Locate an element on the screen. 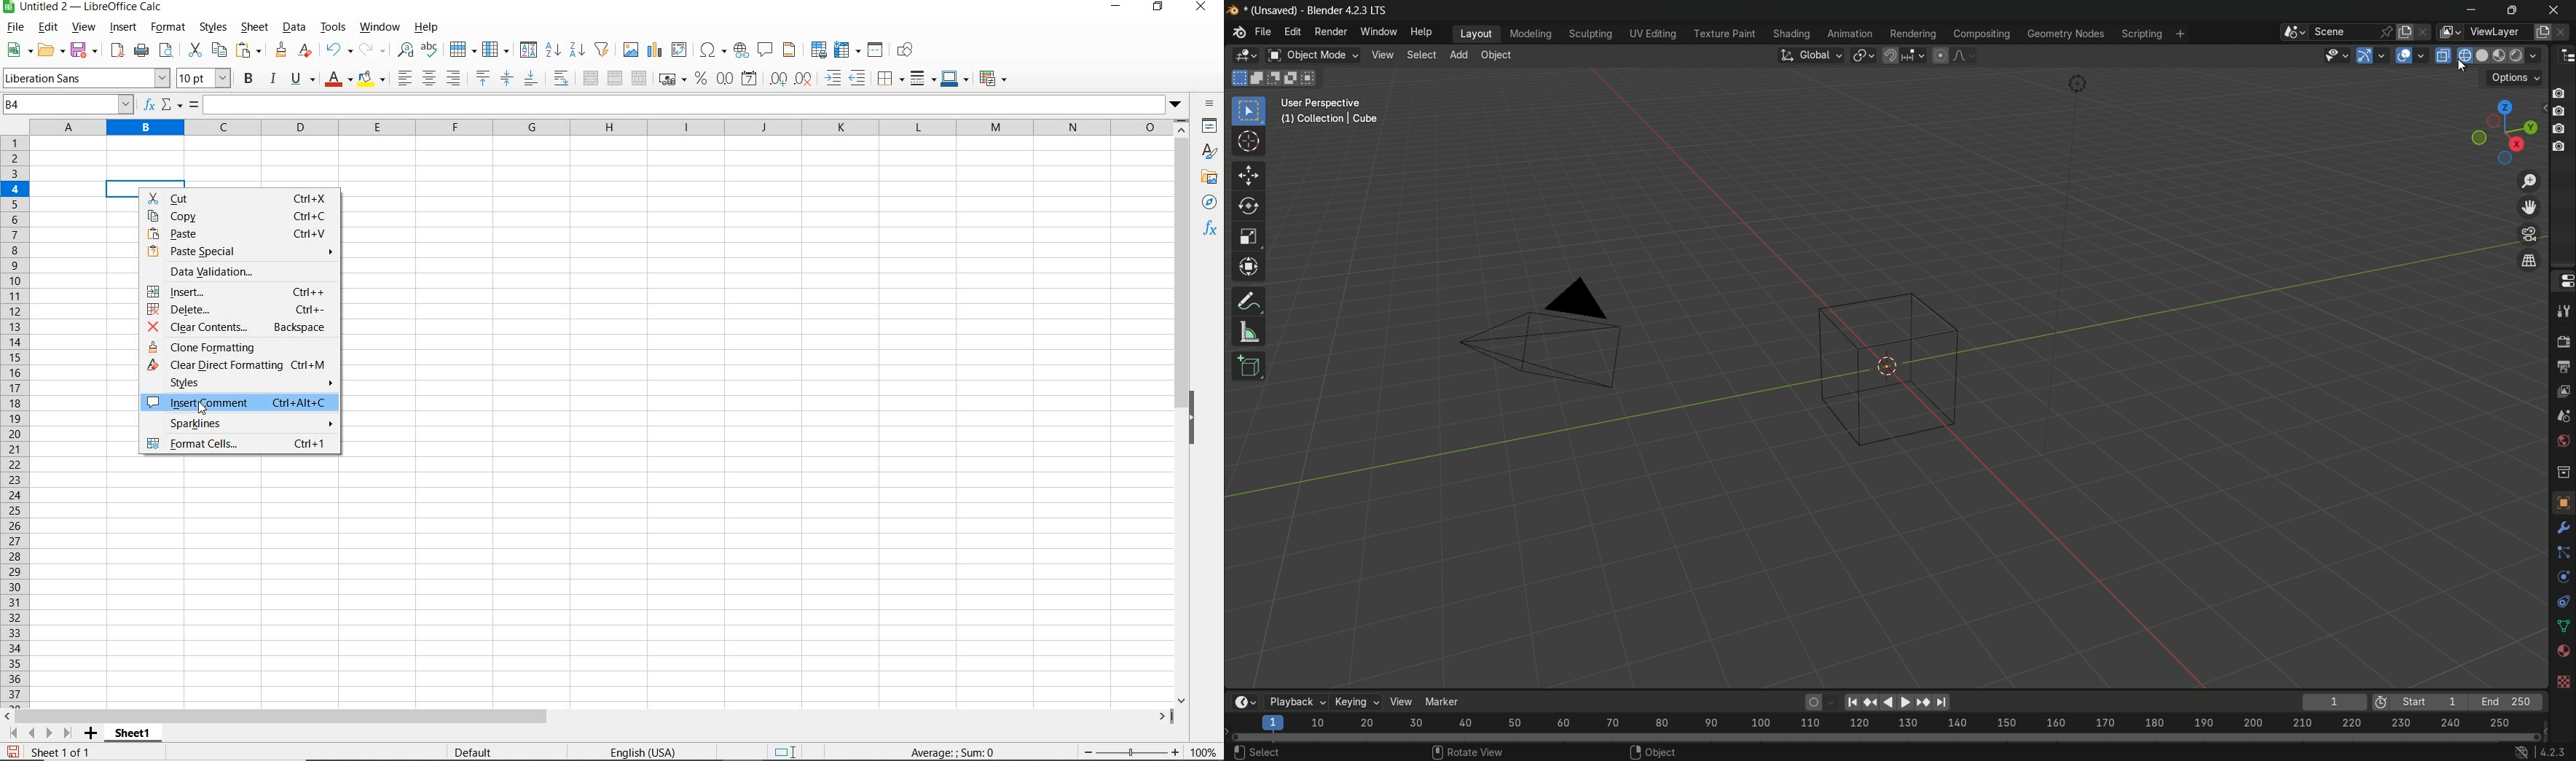 Image resolution: width=2576 pixels, height=784 pixels. clear direct formatting is located at coordinates (307, 52).